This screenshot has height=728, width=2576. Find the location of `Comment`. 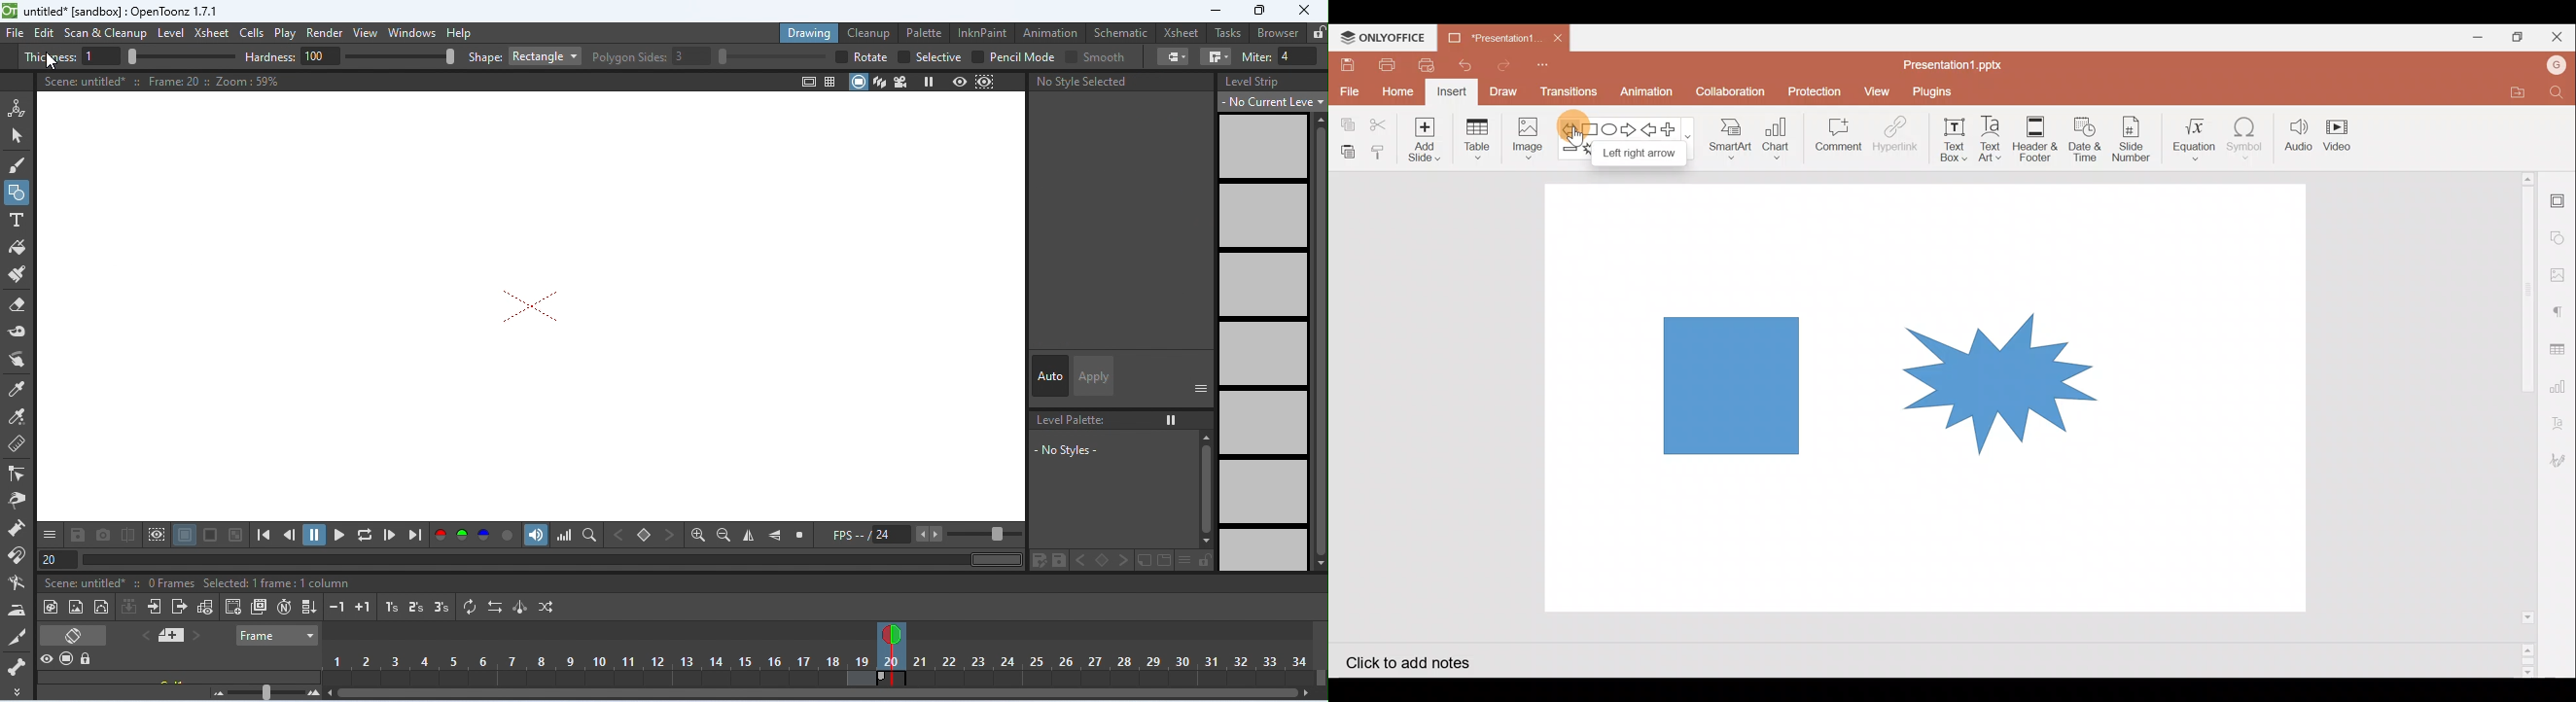

Comment is located at coordinates (1839, 137).